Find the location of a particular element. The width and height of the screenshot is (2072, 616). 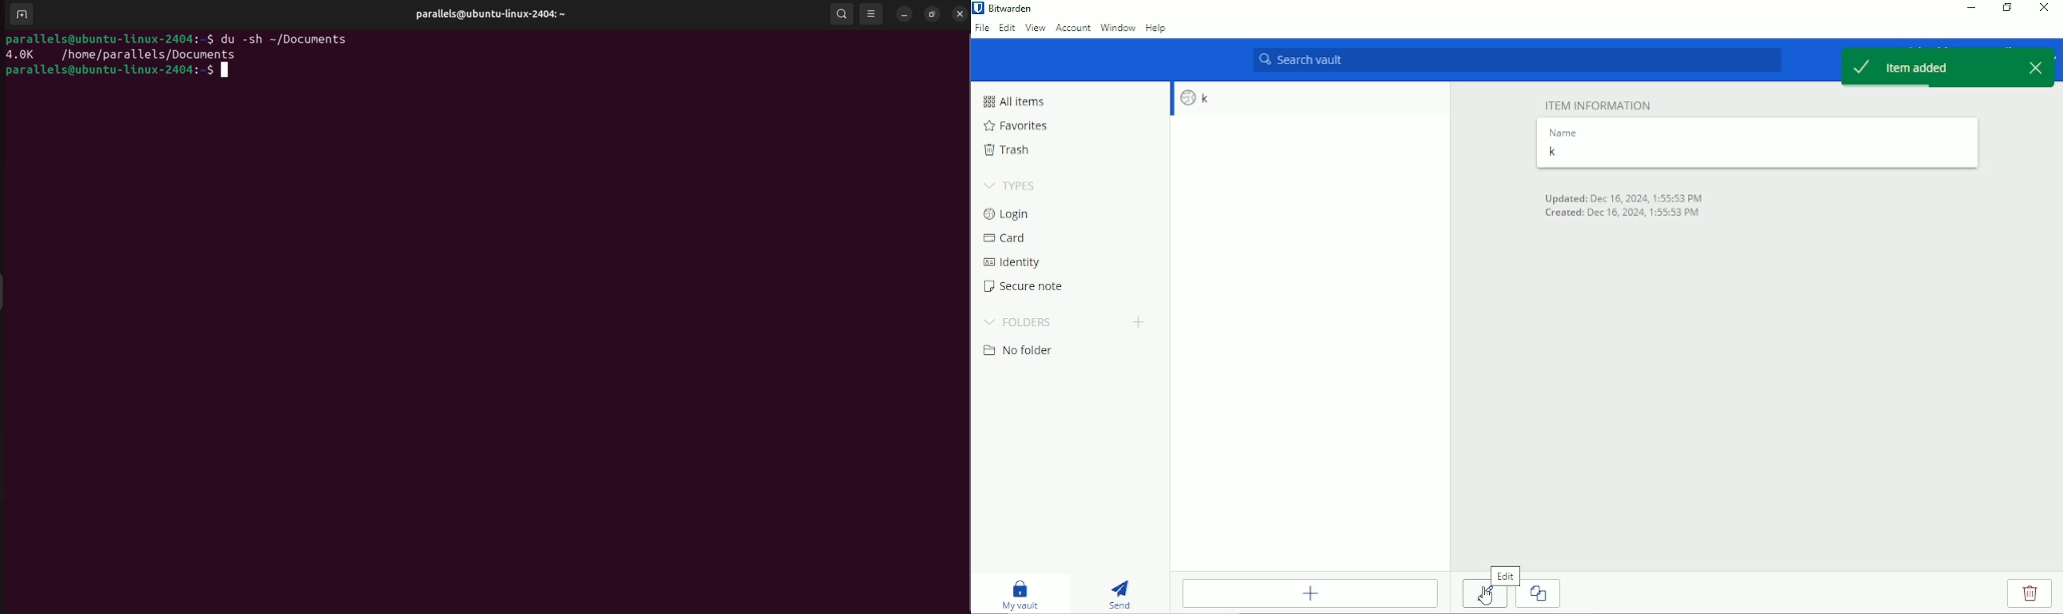

add terminal is located at coordinates (22, 15).